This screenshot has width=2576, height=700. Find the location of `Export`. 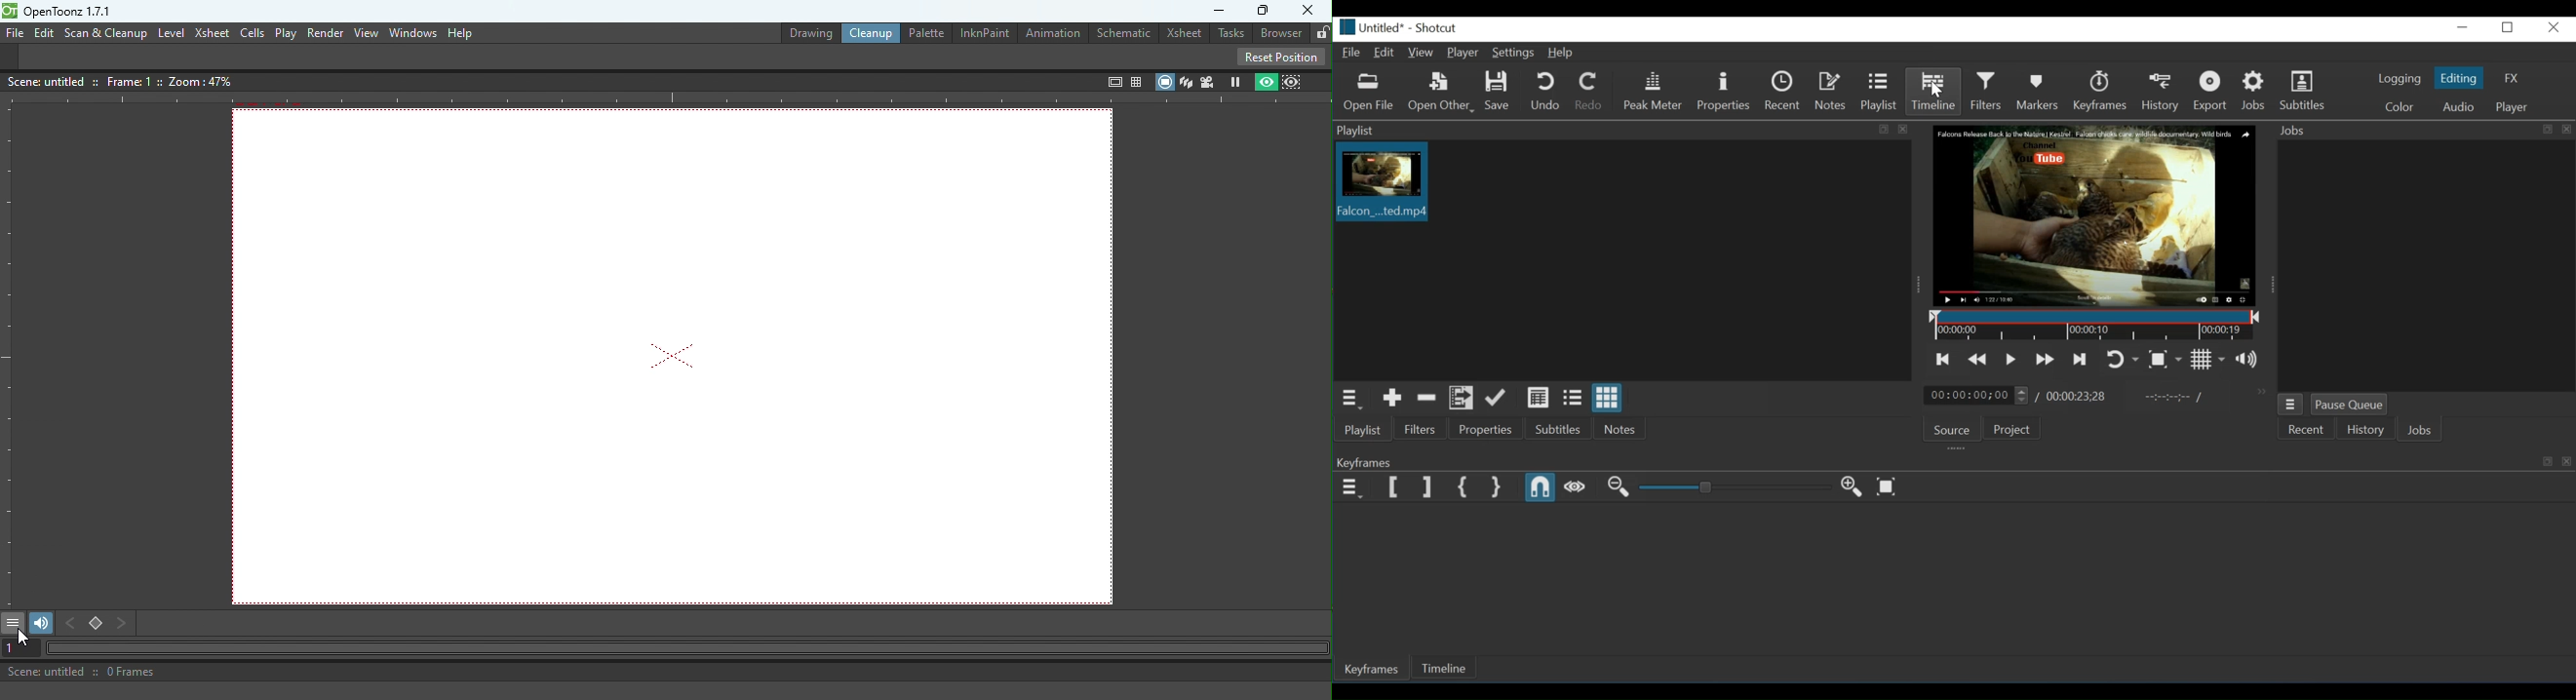

Export is located at coordinates (2215, 91).